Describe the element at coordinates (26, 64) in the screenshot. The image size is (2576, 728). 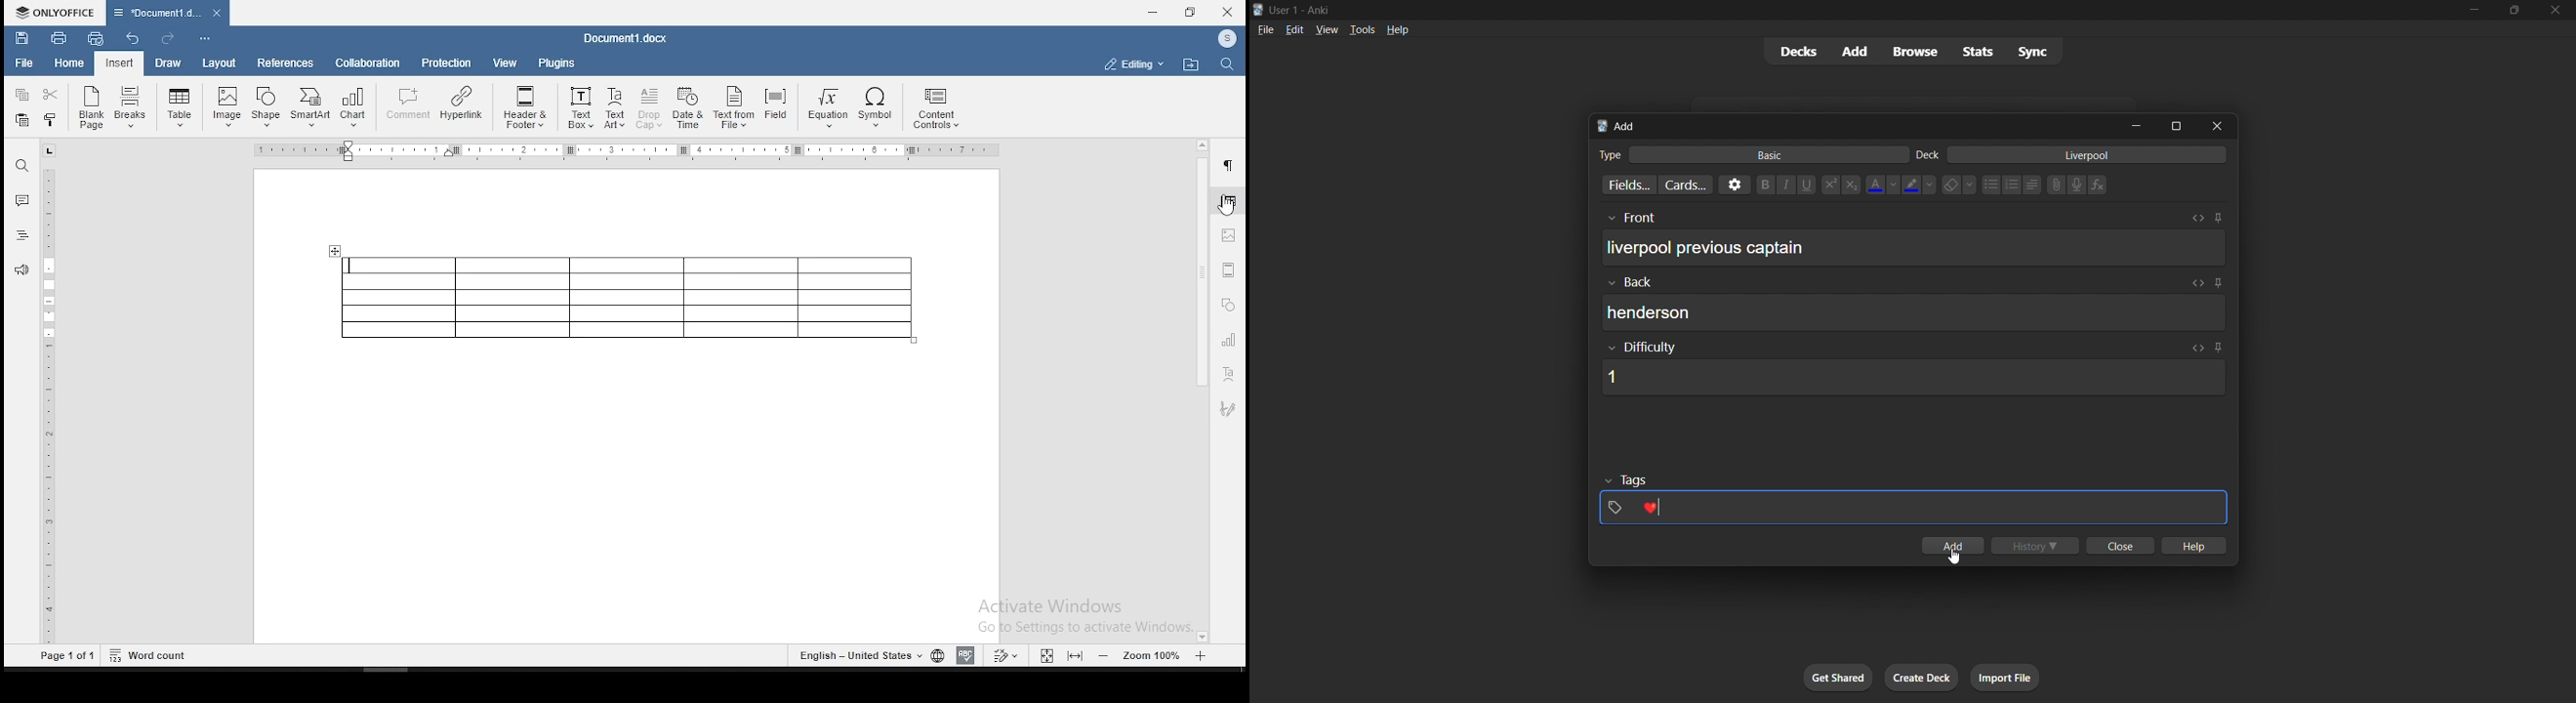
I see `file` at that location.